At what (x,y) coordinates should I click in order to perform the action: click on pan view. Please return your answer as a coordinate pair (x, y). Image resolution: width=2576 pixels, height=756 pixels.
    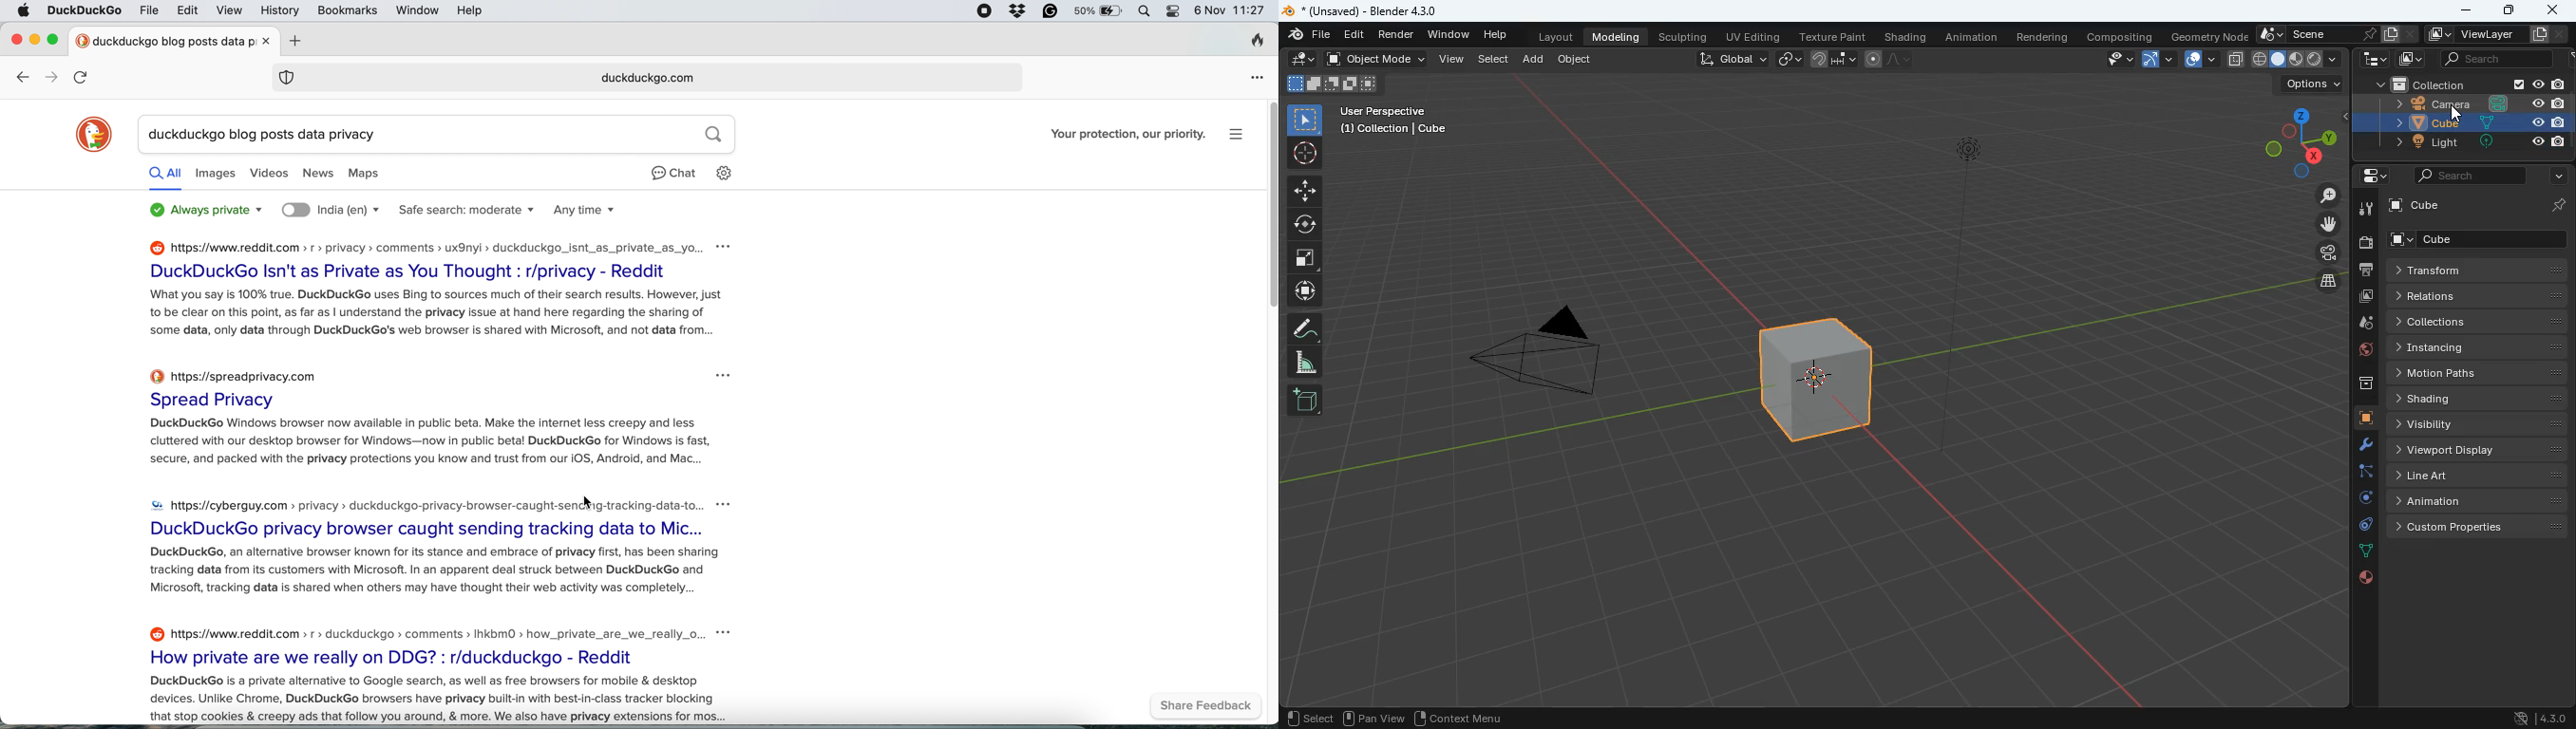
    Looking at the image, I should click on (1374, 718).